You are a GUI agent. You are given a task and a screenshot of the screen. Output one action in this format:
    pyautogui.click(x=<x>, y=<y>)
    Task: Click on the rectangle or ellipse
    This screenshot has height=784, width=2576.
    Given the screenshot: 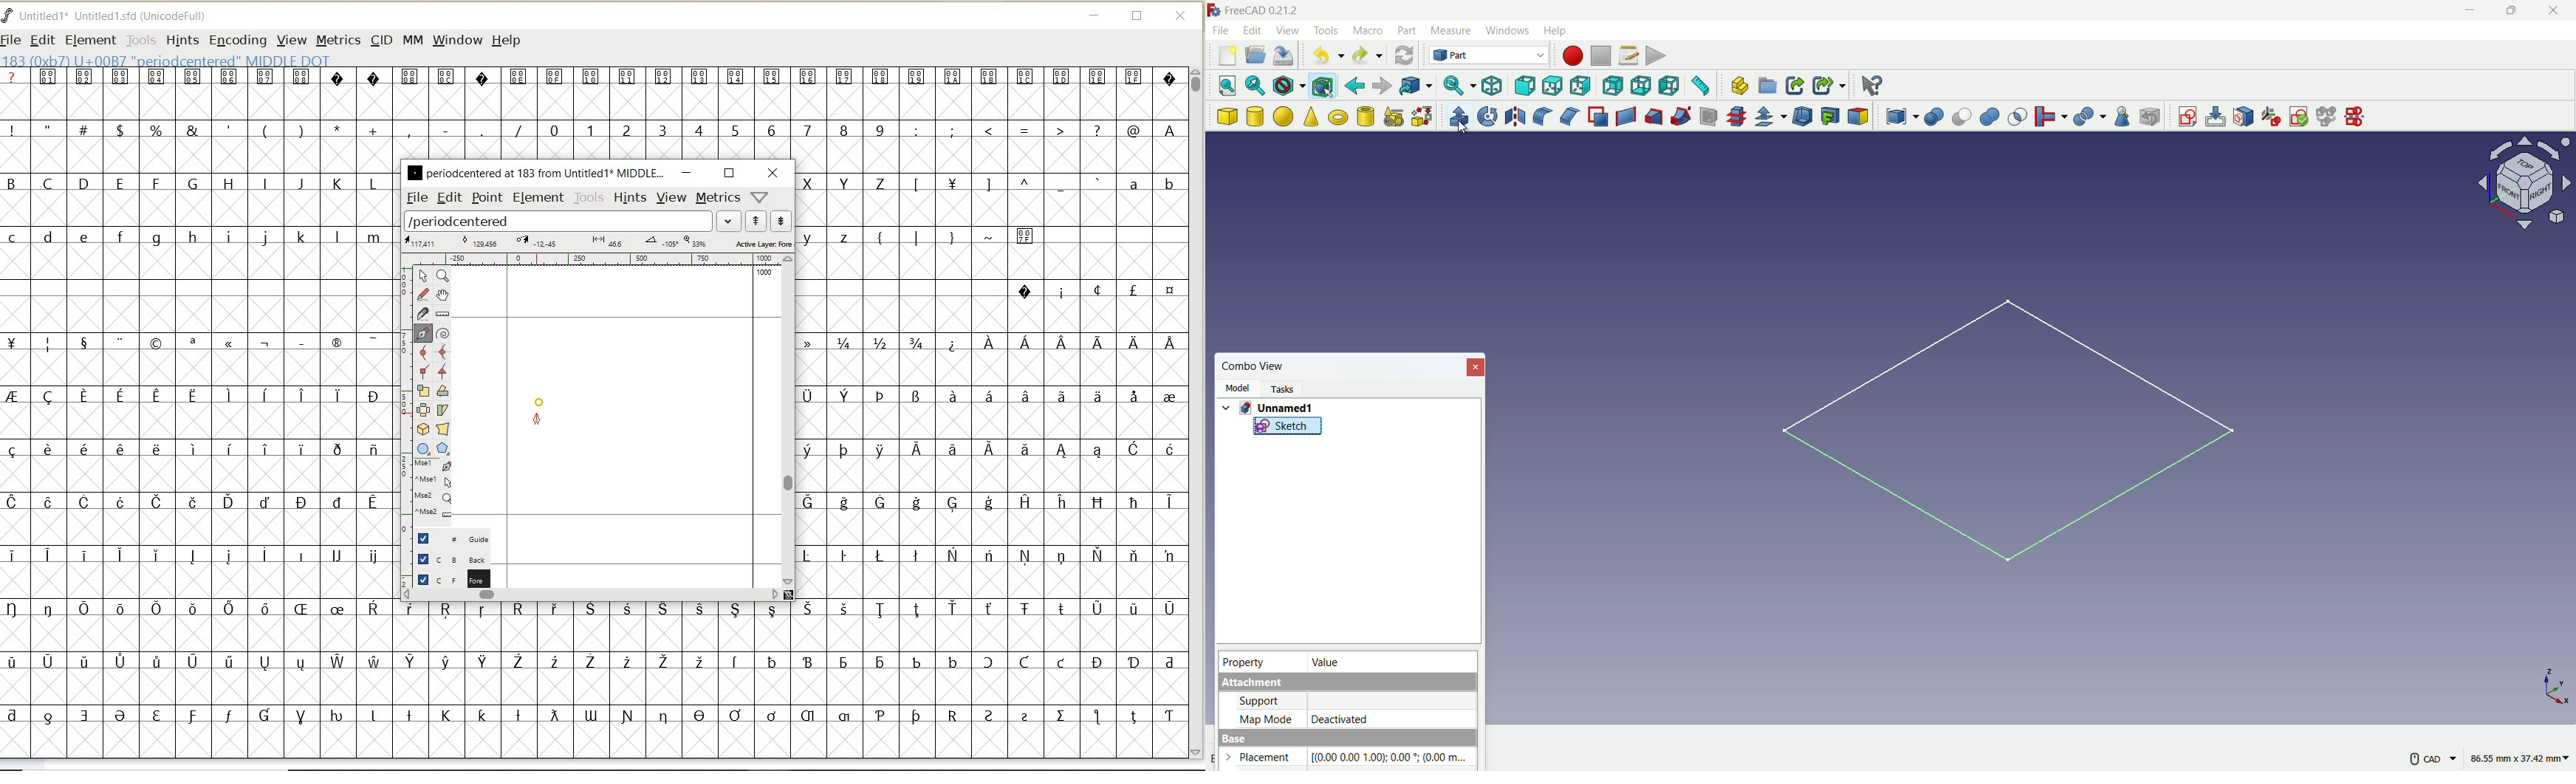 What is the action you would take?
    pyautogui.click(x=423, y=448)
    